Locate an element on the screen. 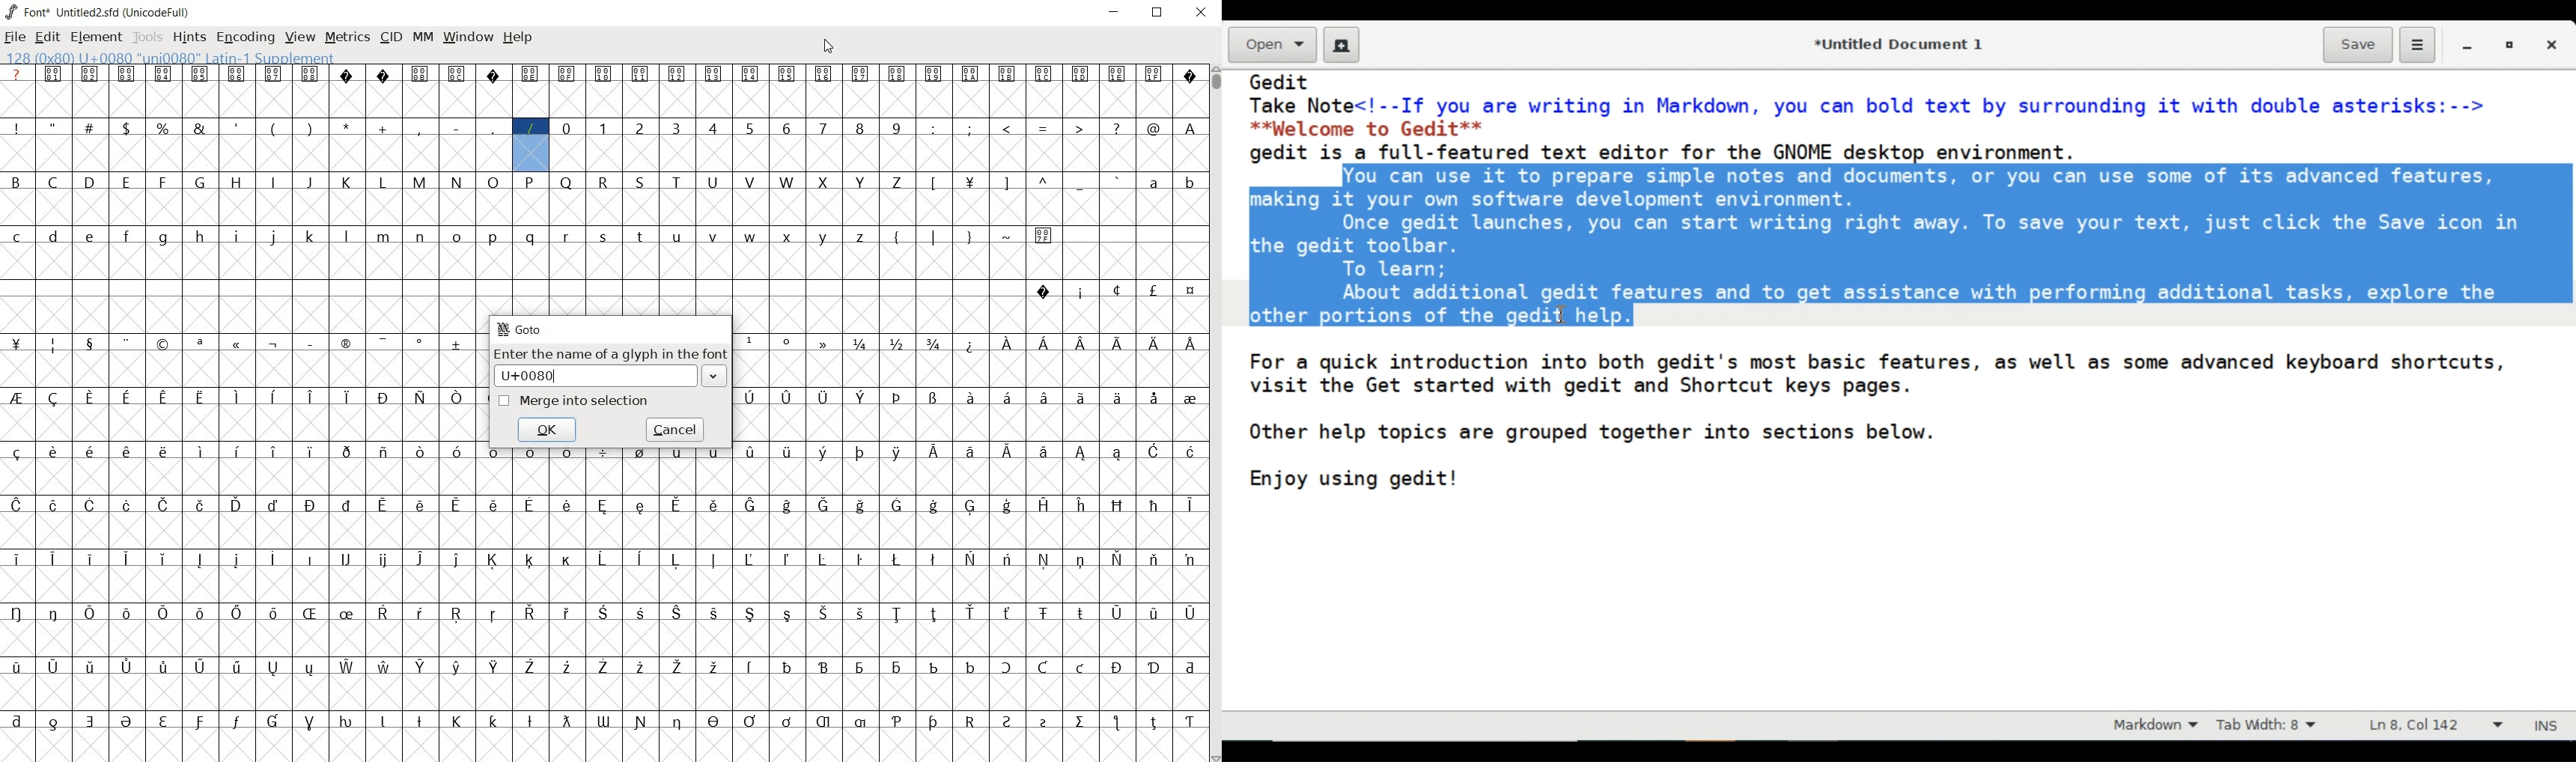  glyph is located at coordinates (1007, 506).